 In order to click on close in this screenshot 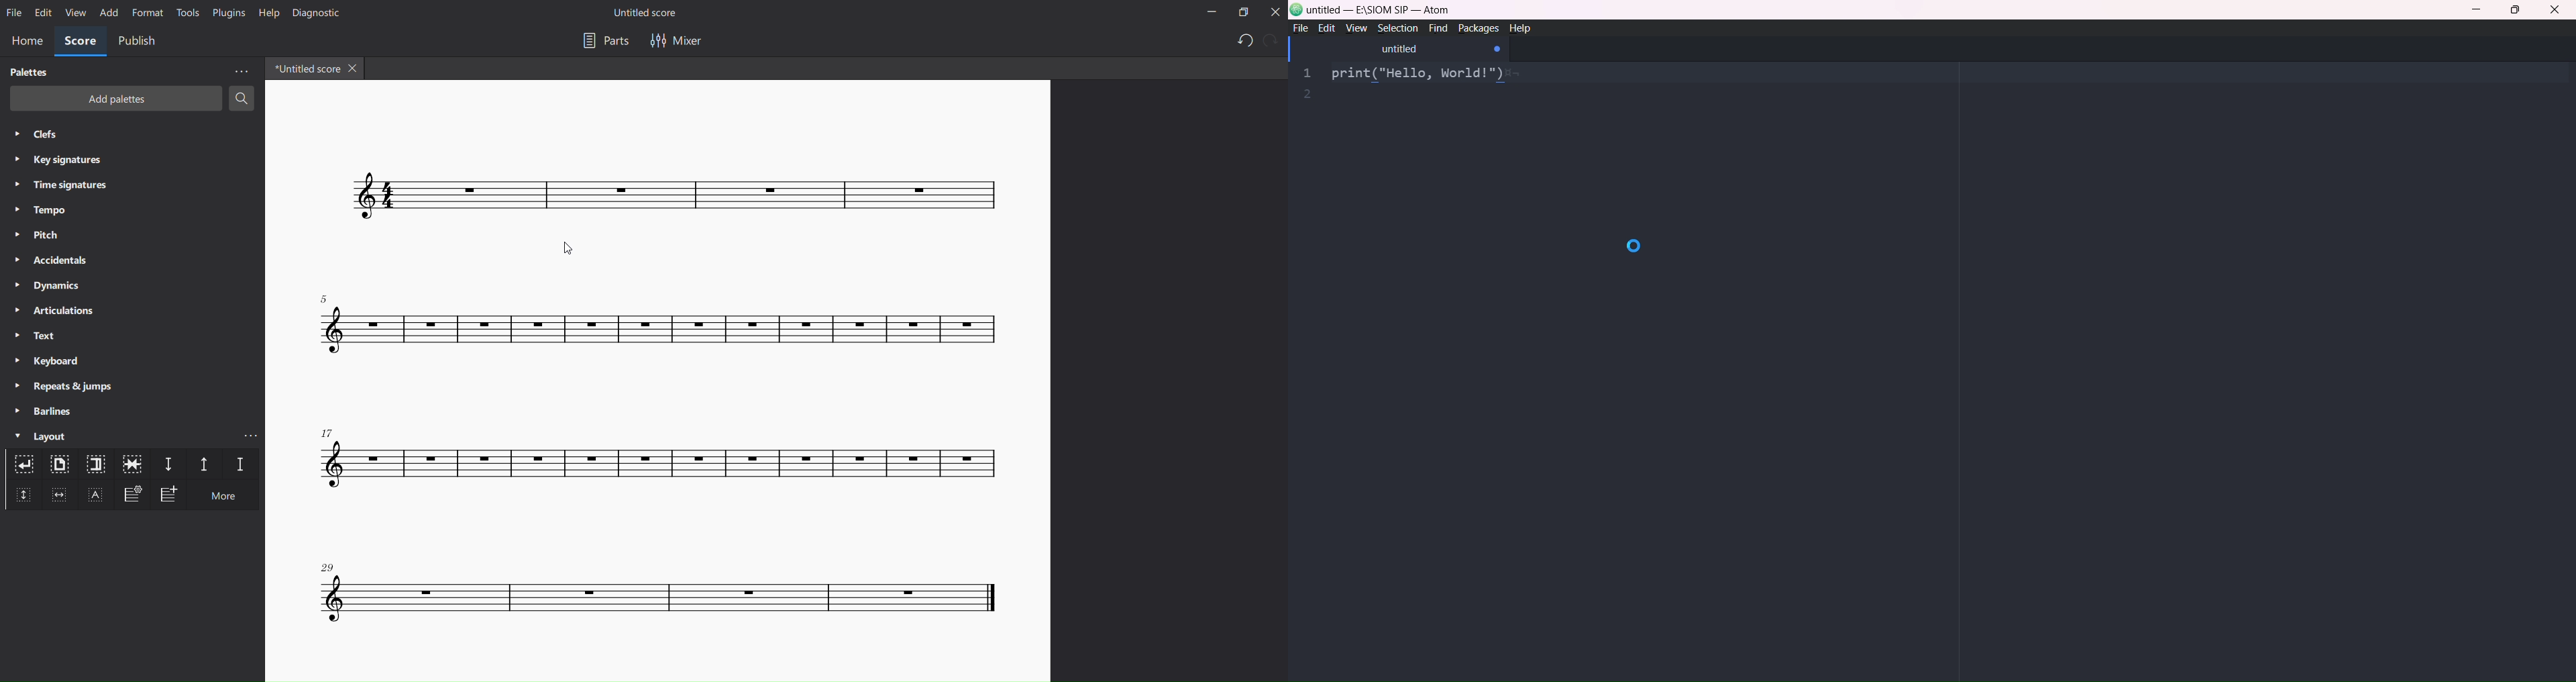, I will do `click(2555, 10)`.